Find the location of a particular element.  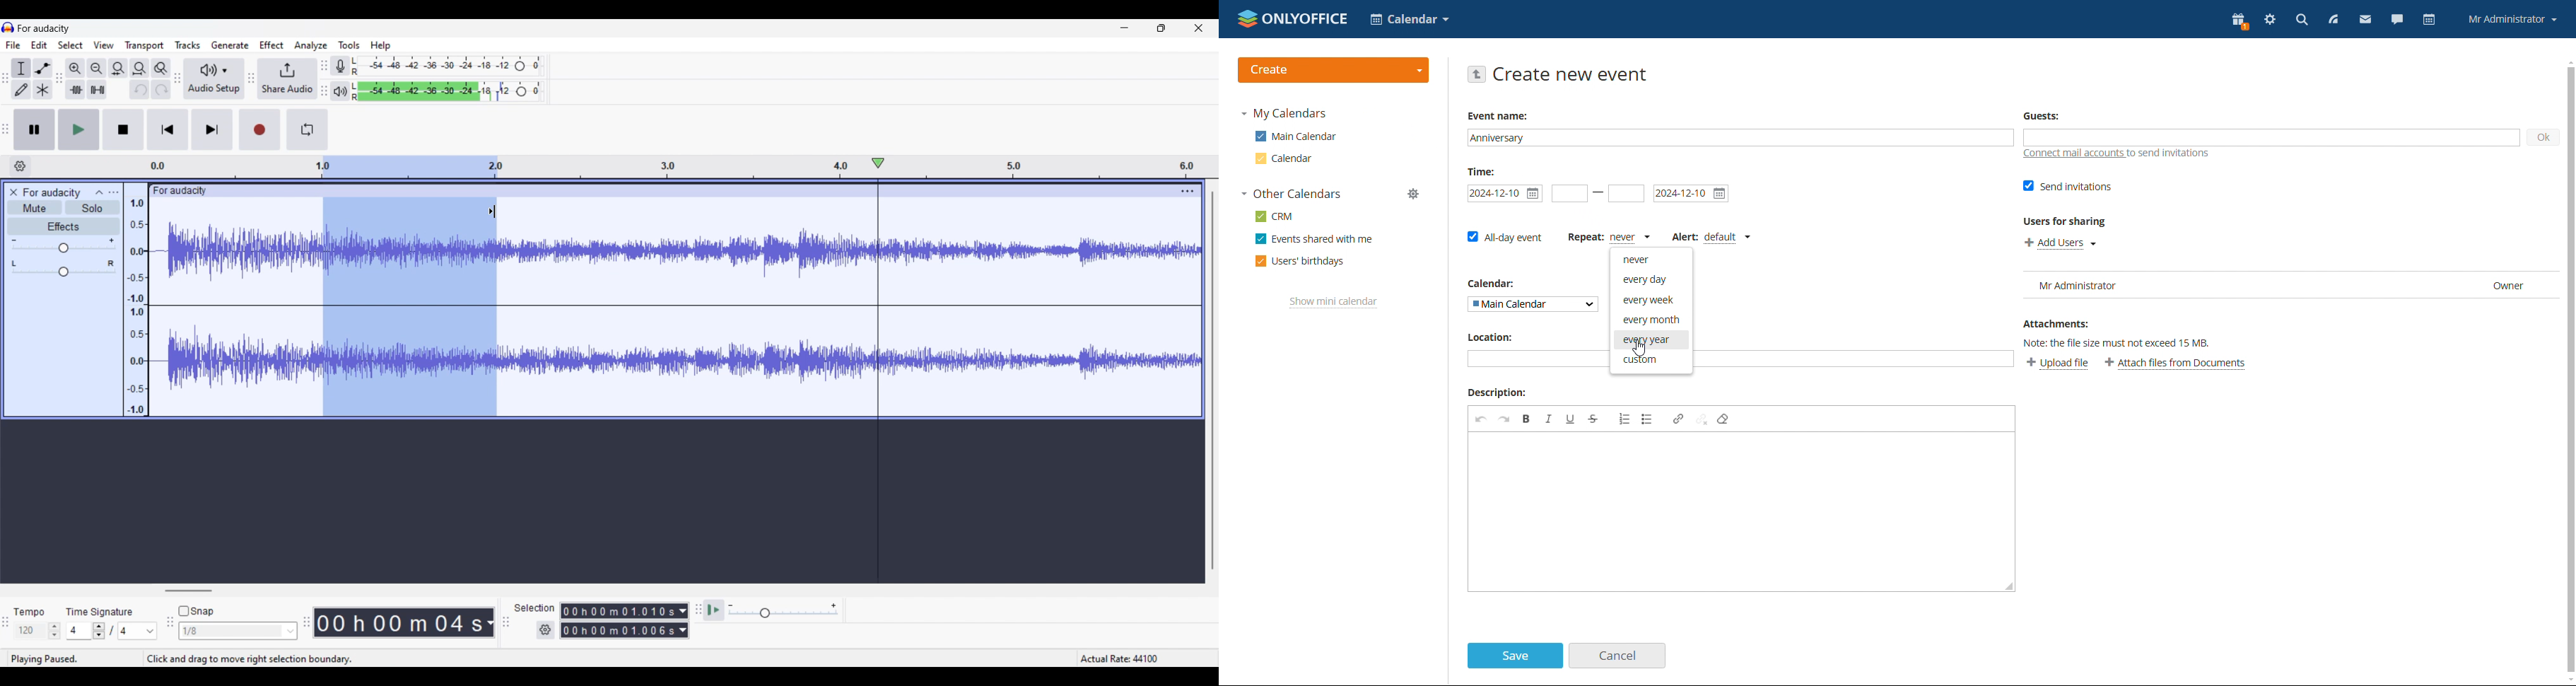

selection is located at coordinates (534, 607).